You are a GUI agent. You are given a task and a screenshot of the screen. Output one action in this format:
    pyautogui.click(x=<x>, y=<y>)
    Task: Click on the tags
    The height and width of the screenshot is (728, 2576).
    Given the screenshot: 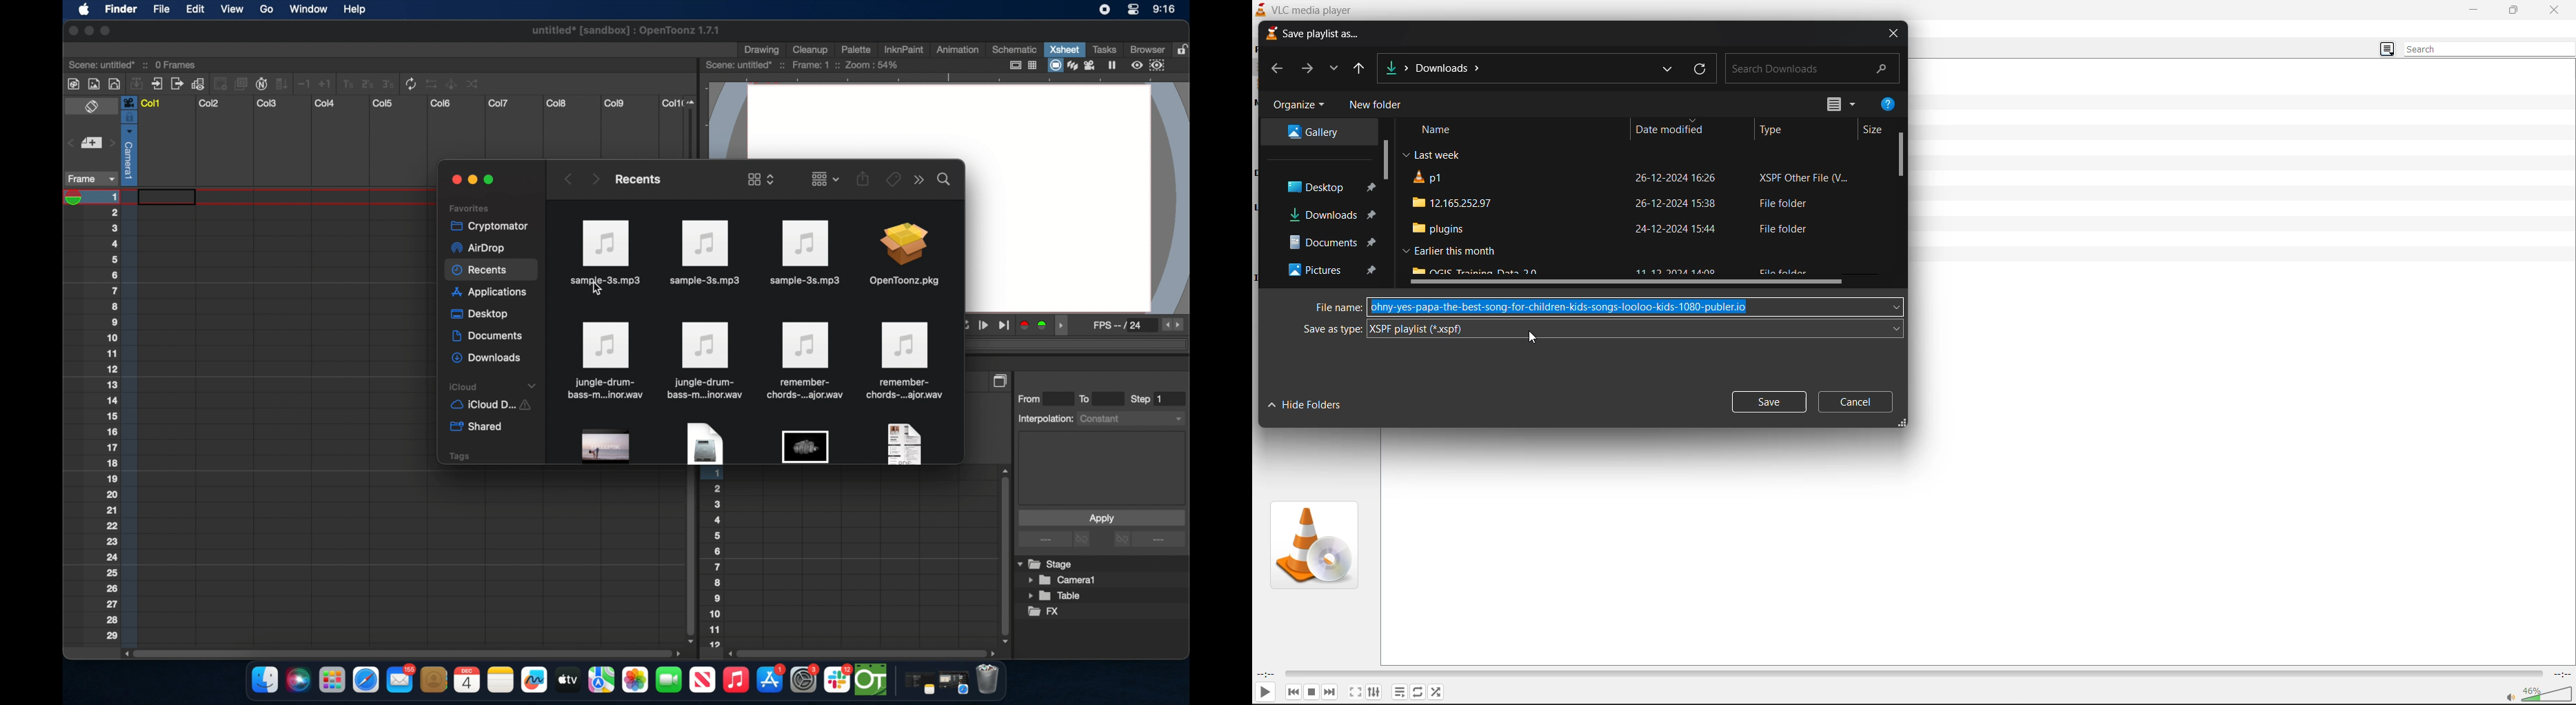 What is the action you would take?
    pyautogui.click(x=893, y=178)
    